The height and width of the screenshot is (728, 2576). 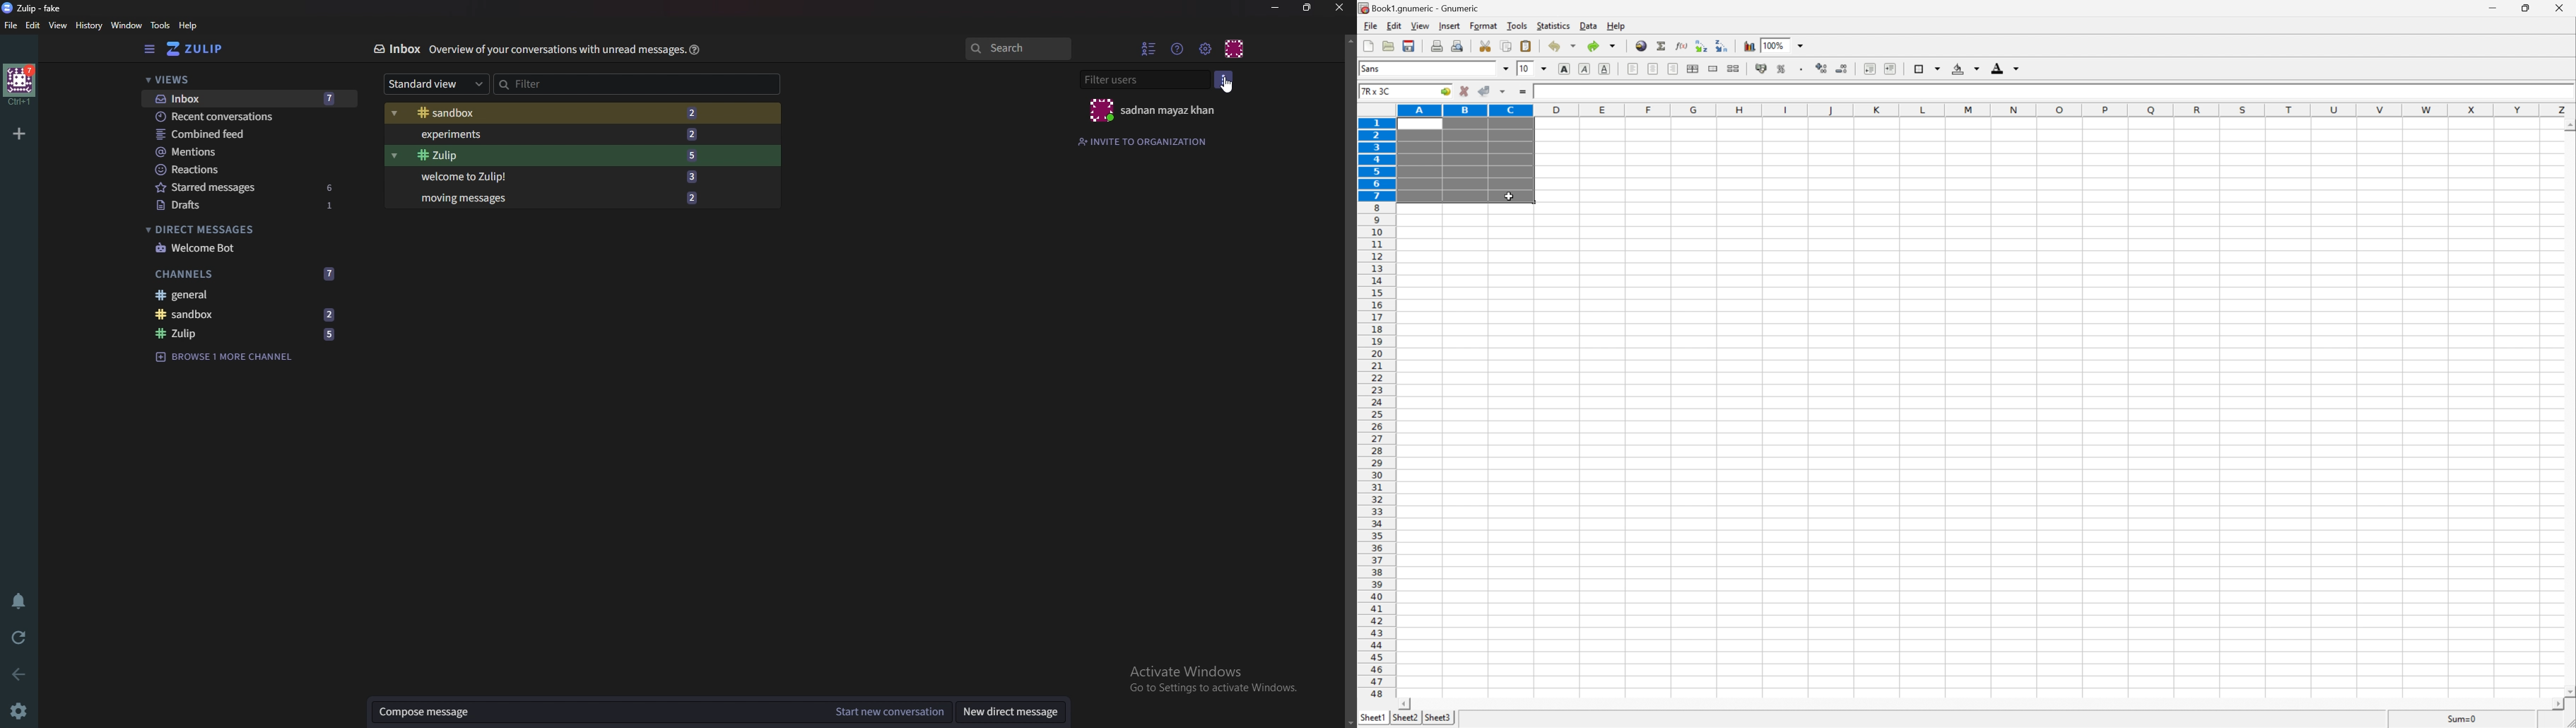 I want to click on accept changes across selection, so click(x=1503, y=91).